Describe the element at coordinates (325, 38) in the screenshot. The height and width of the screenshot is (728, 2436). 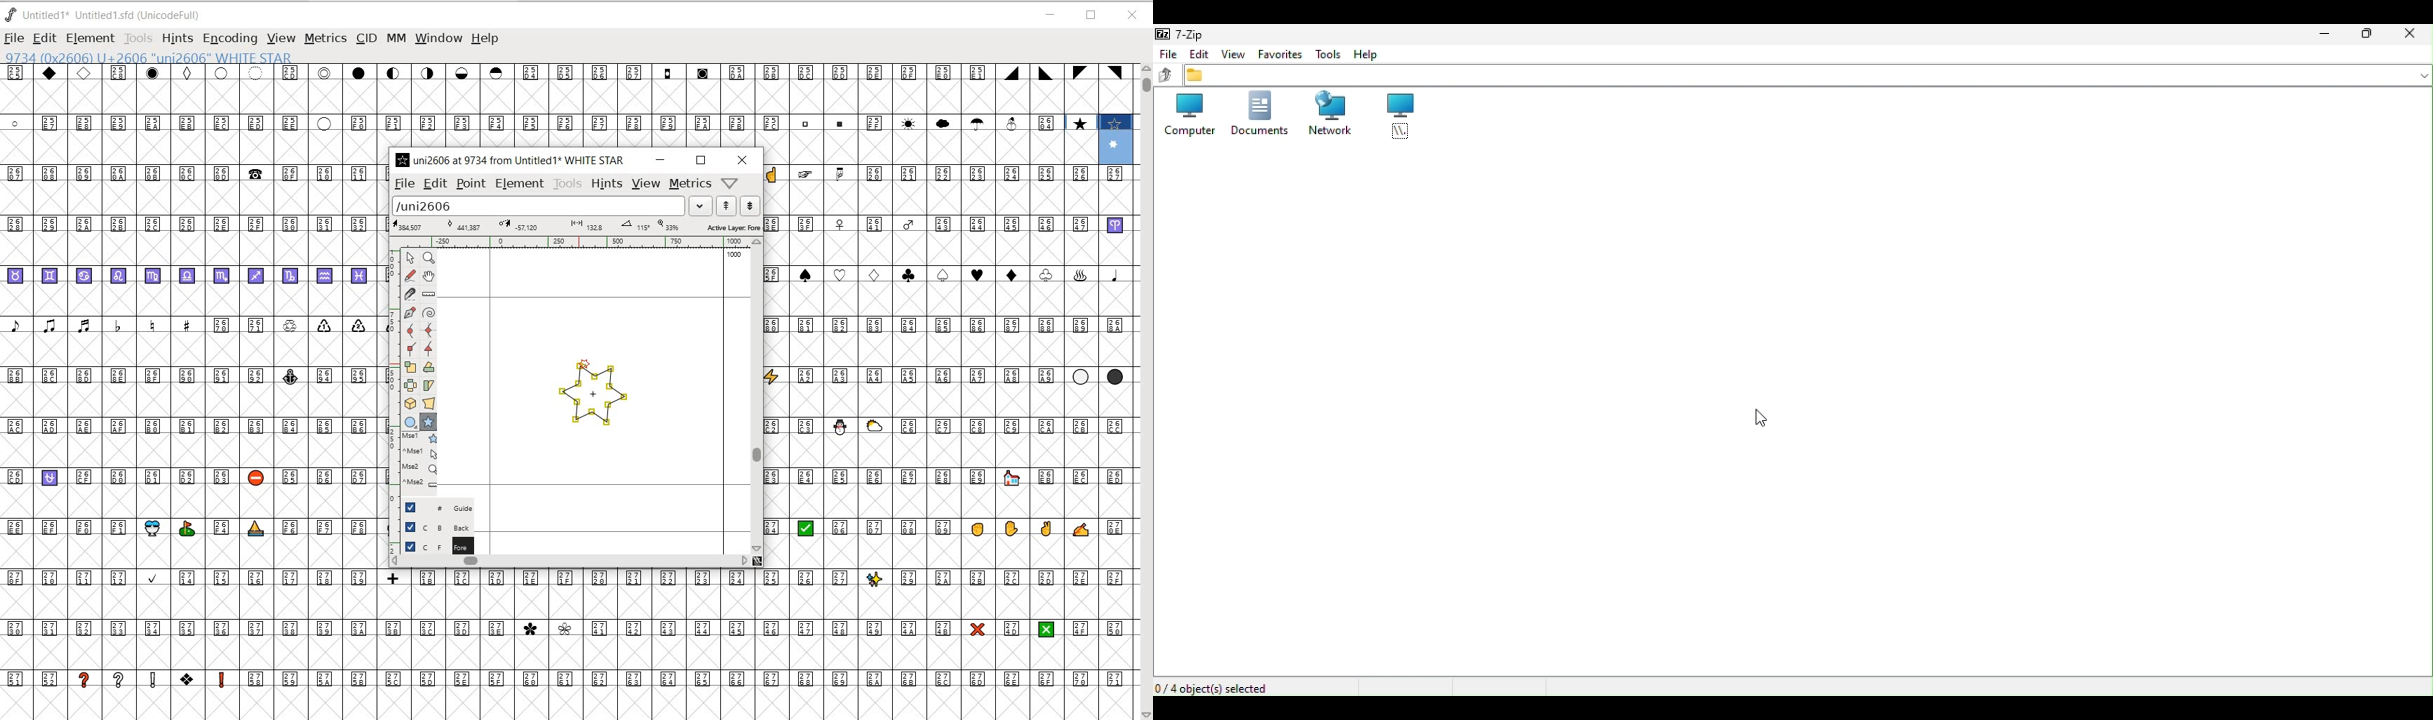
I see `METRICS` at that location.